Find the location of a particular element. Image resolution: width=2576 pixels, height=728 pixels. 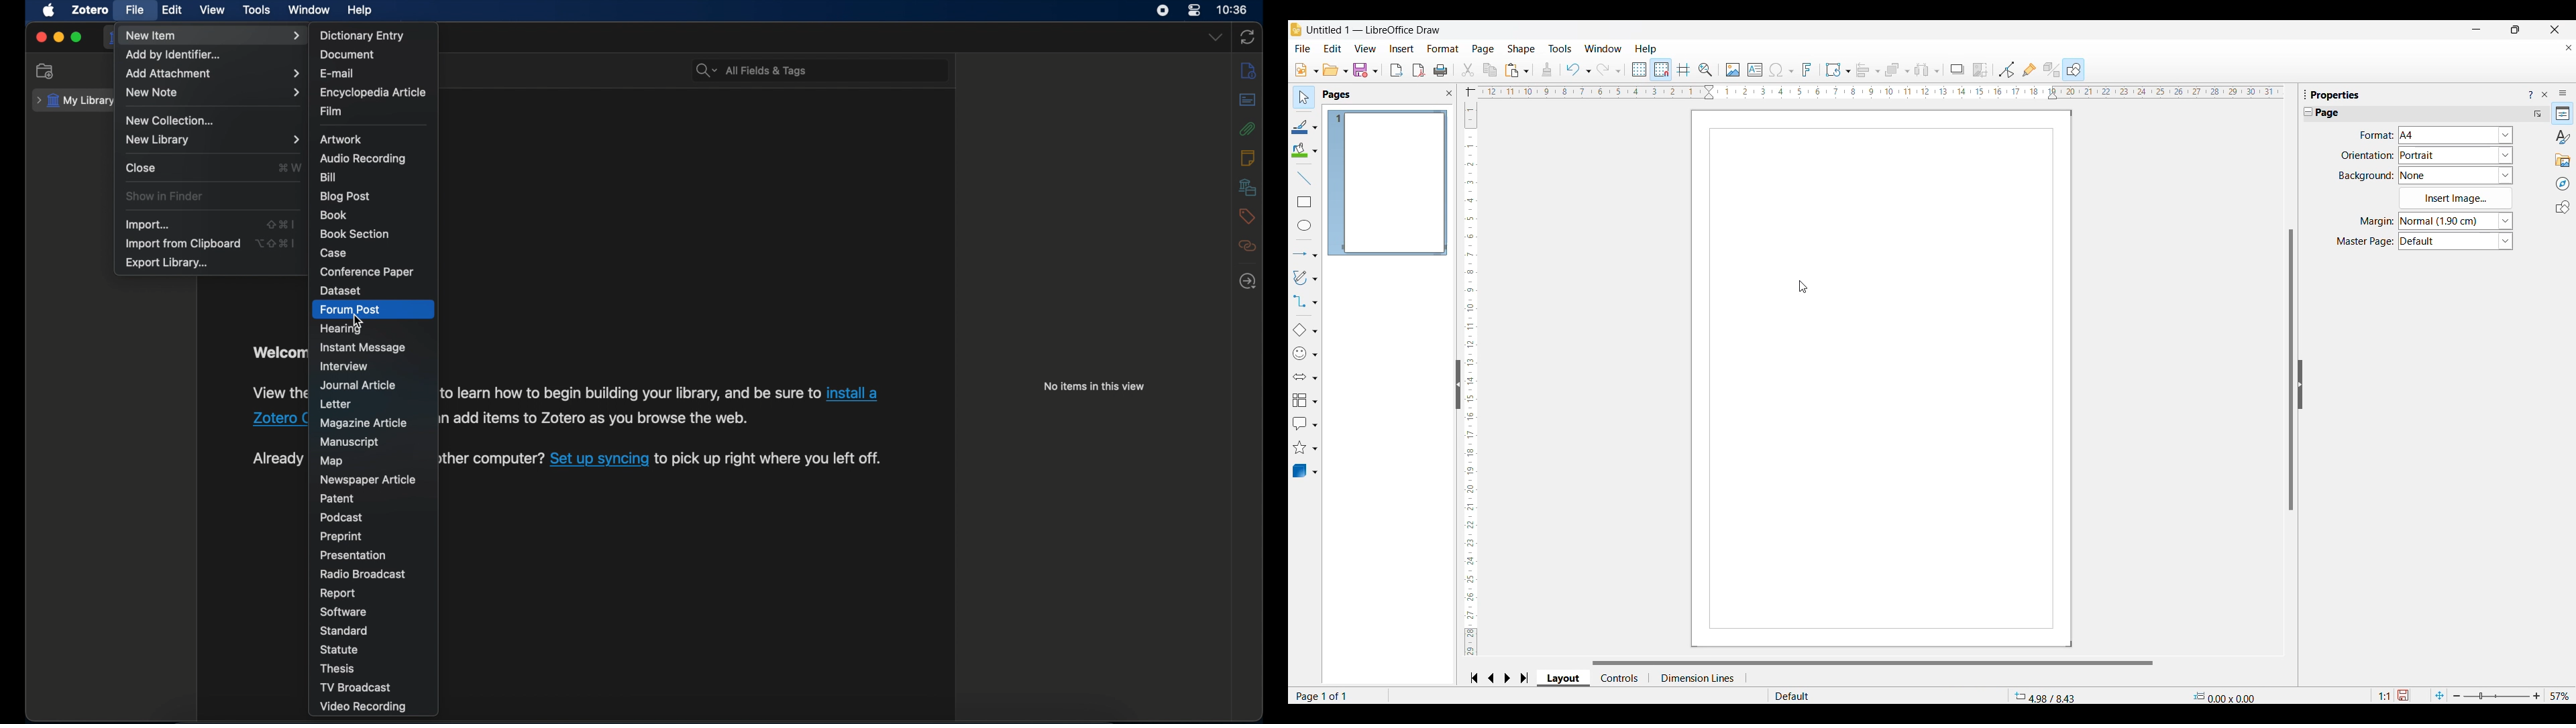

View menu is located at coordinates (1365, 48).